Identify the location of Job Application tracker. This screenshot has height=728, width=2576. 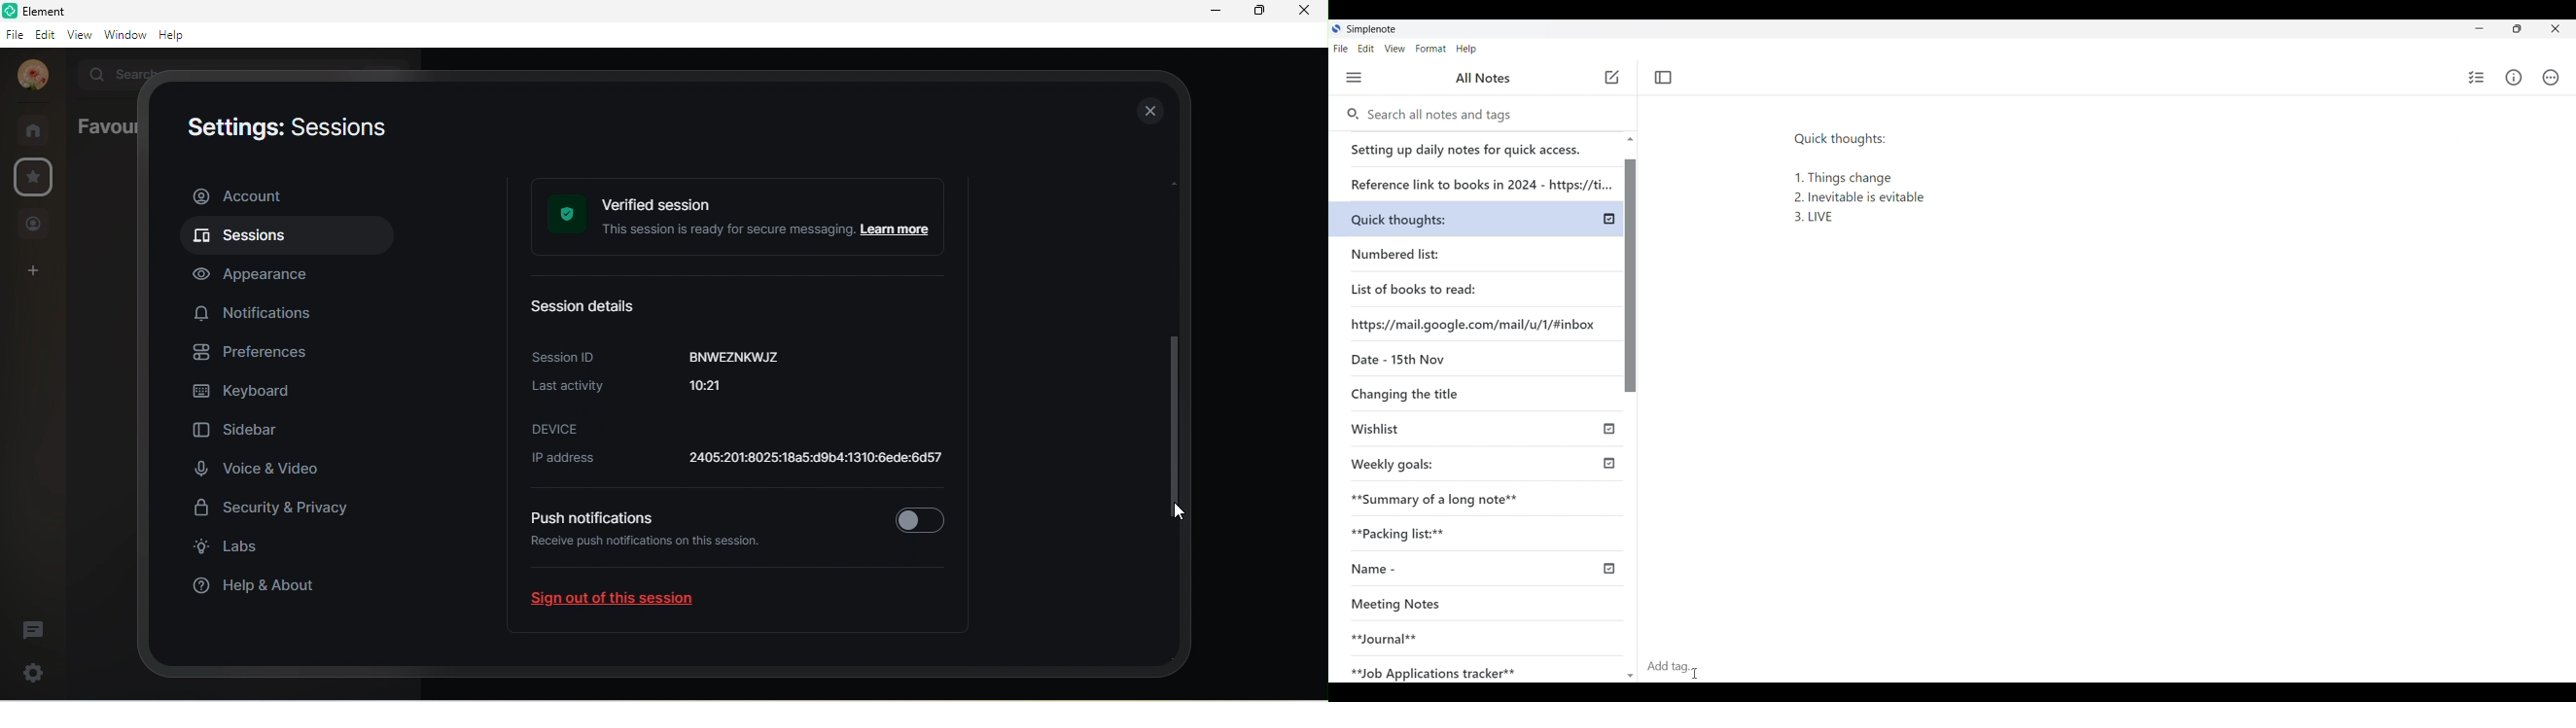
(1440, 670).